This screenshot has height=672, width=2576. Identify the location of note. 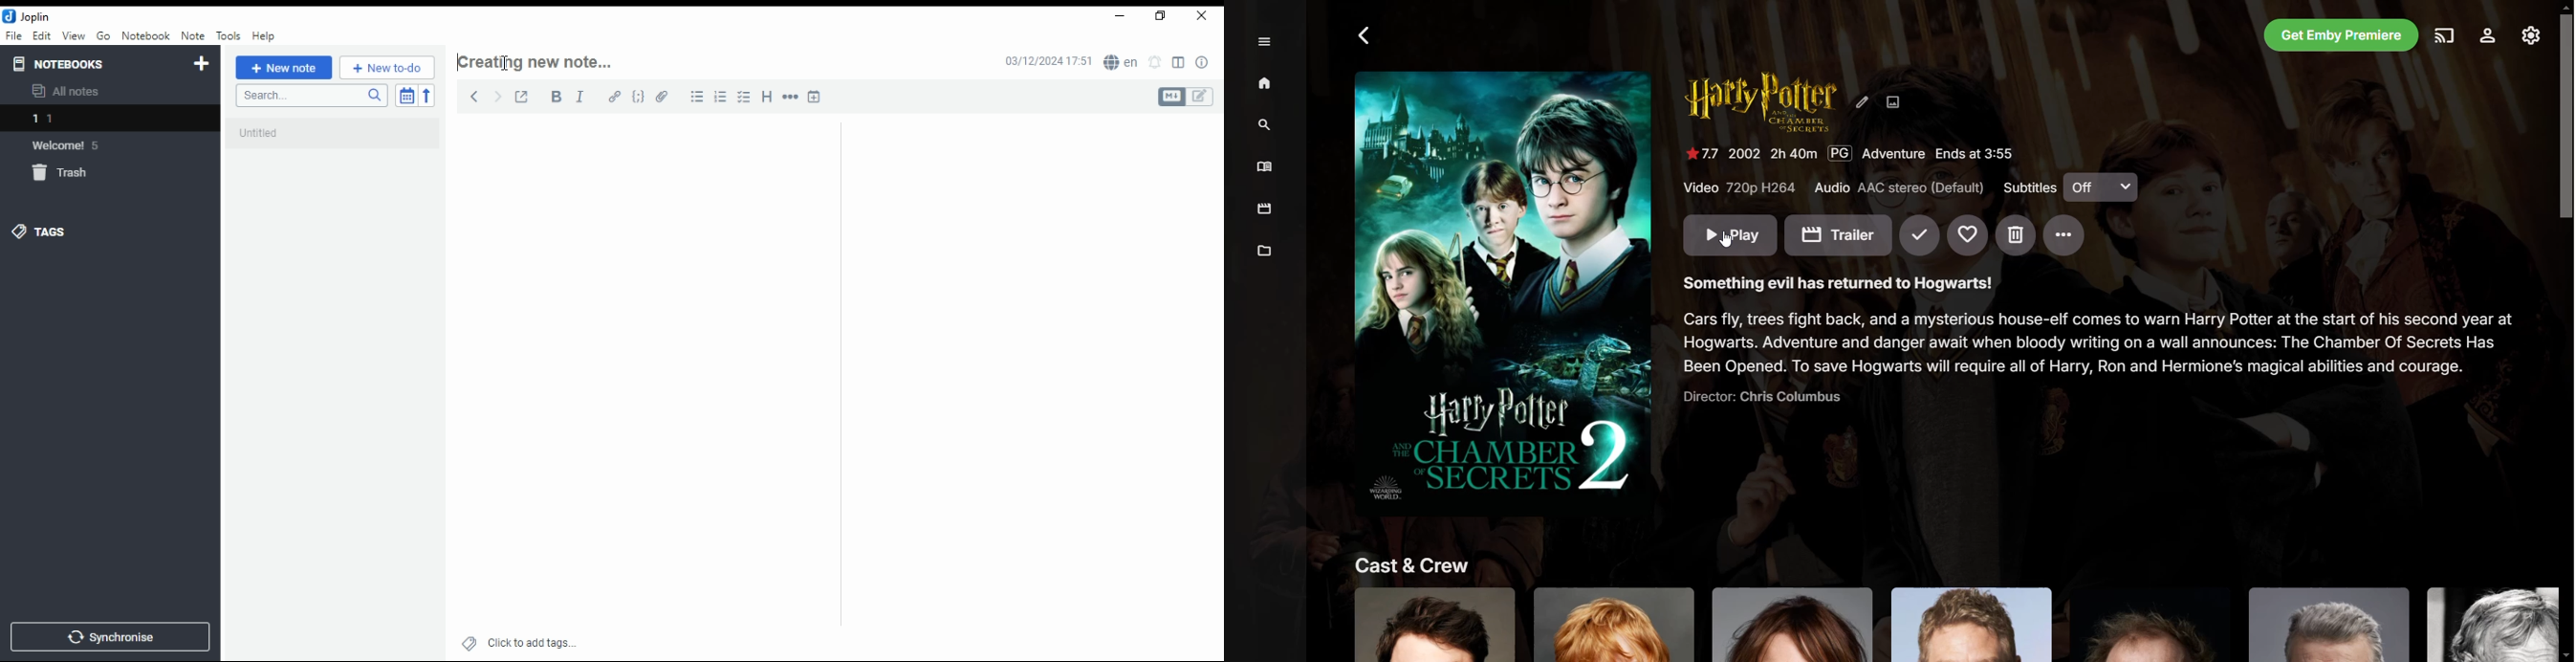
(191, 36).